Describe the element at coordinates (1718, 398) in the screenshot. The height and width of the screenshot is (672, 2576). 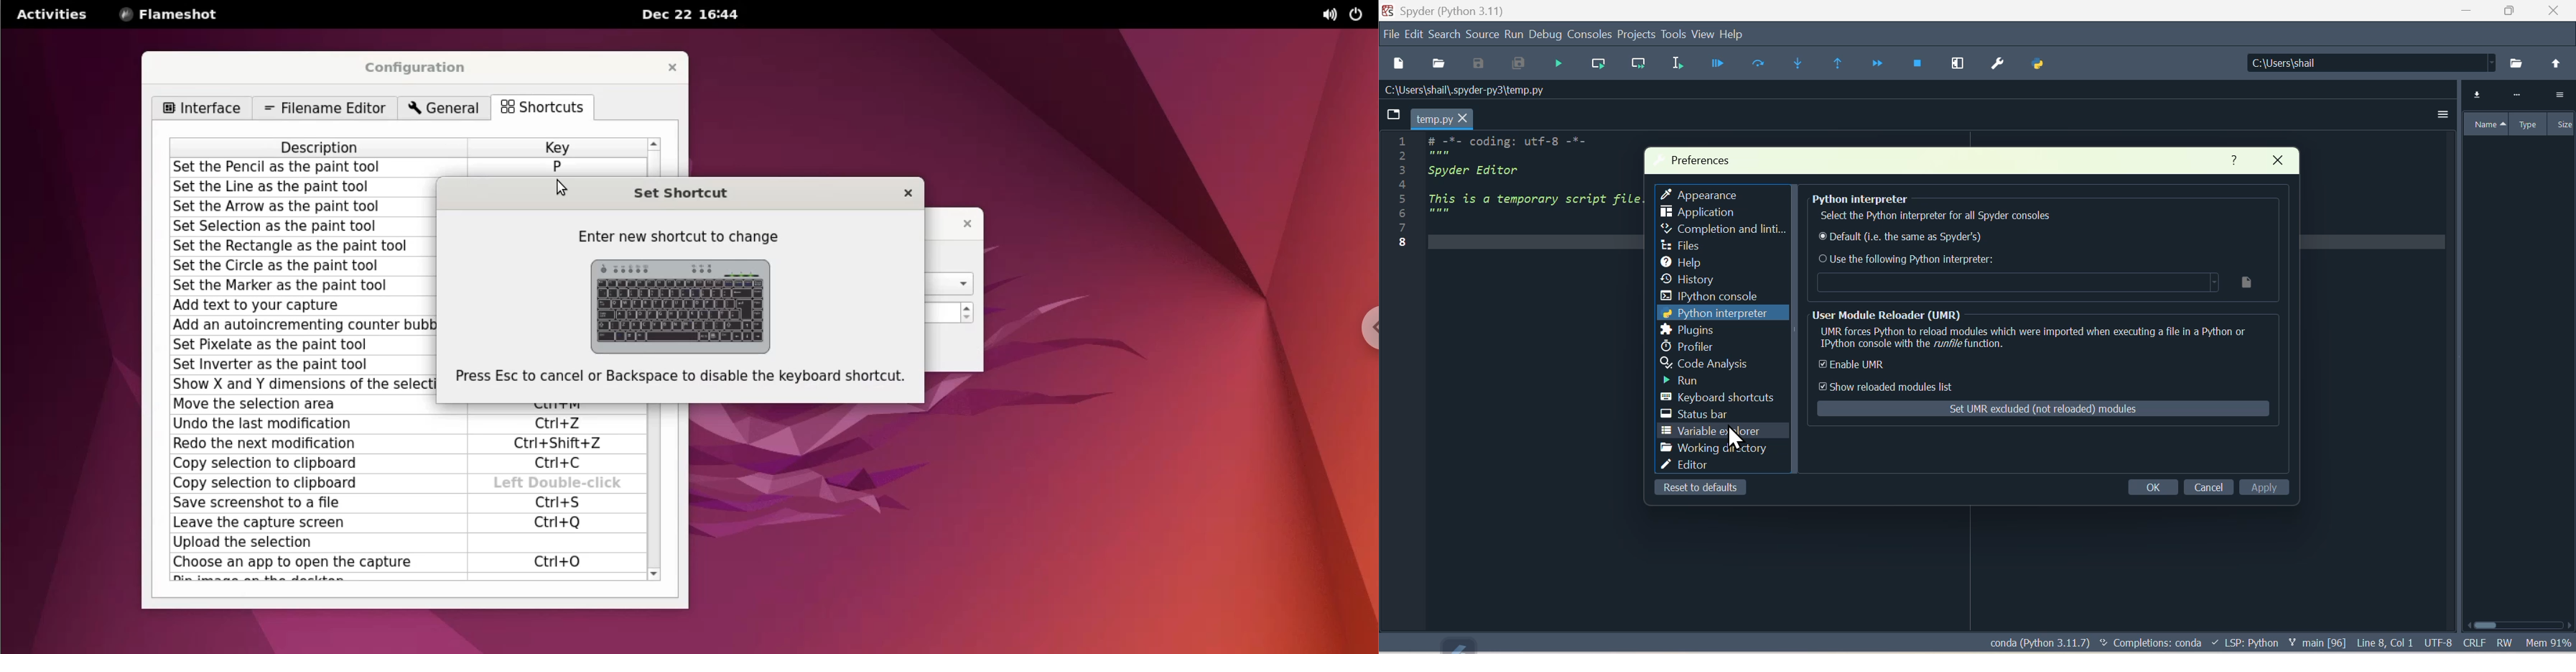
I see `Keyboard shortcuts` at that location.